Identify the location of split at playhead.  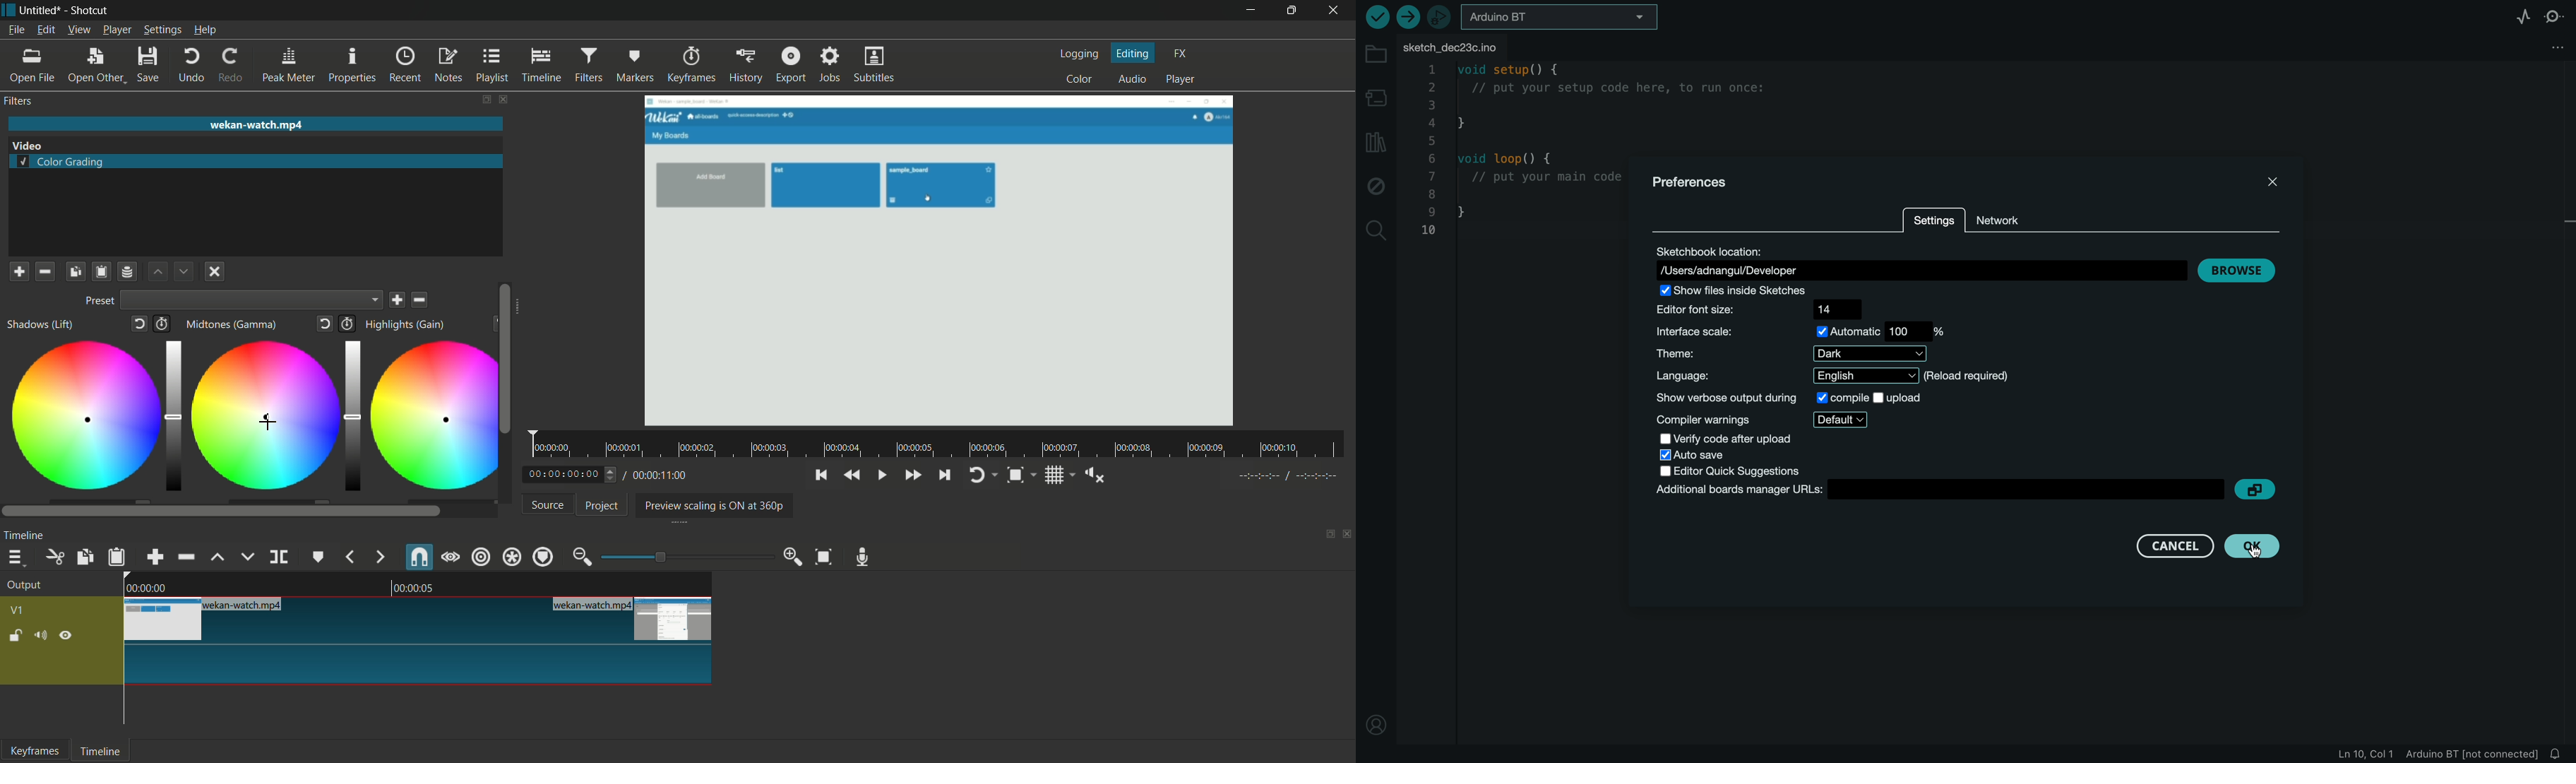
(279, 557).